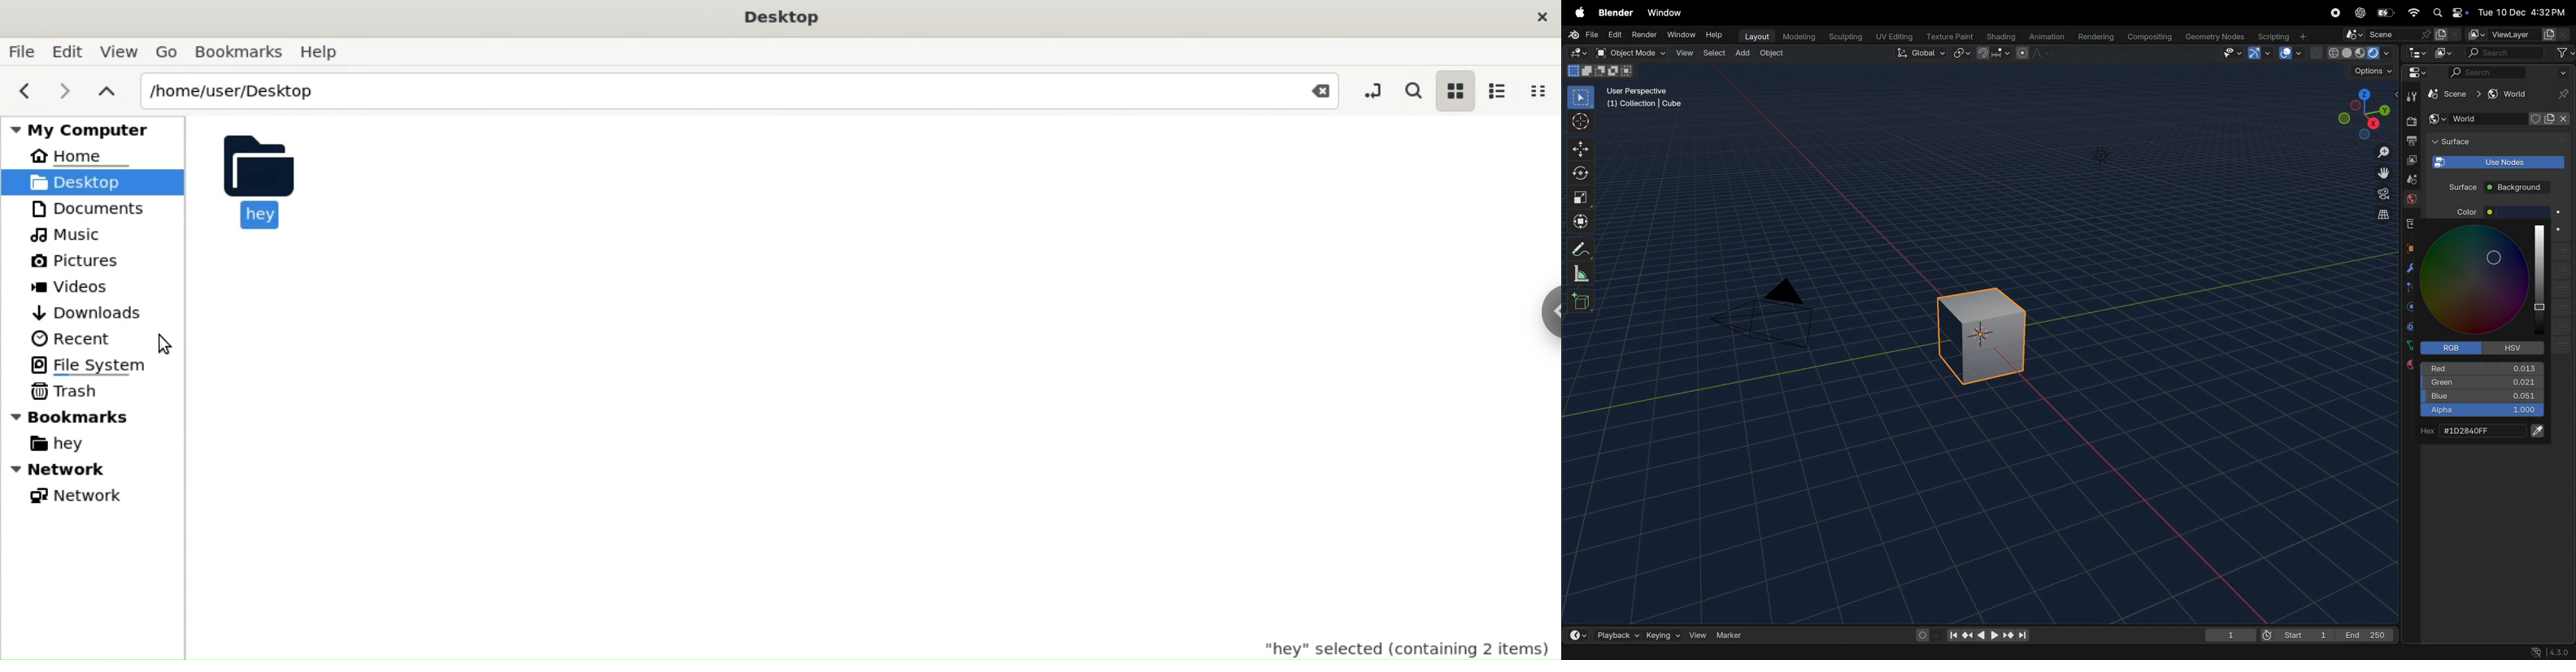  I want to click on editor type, so click(1580, 53).